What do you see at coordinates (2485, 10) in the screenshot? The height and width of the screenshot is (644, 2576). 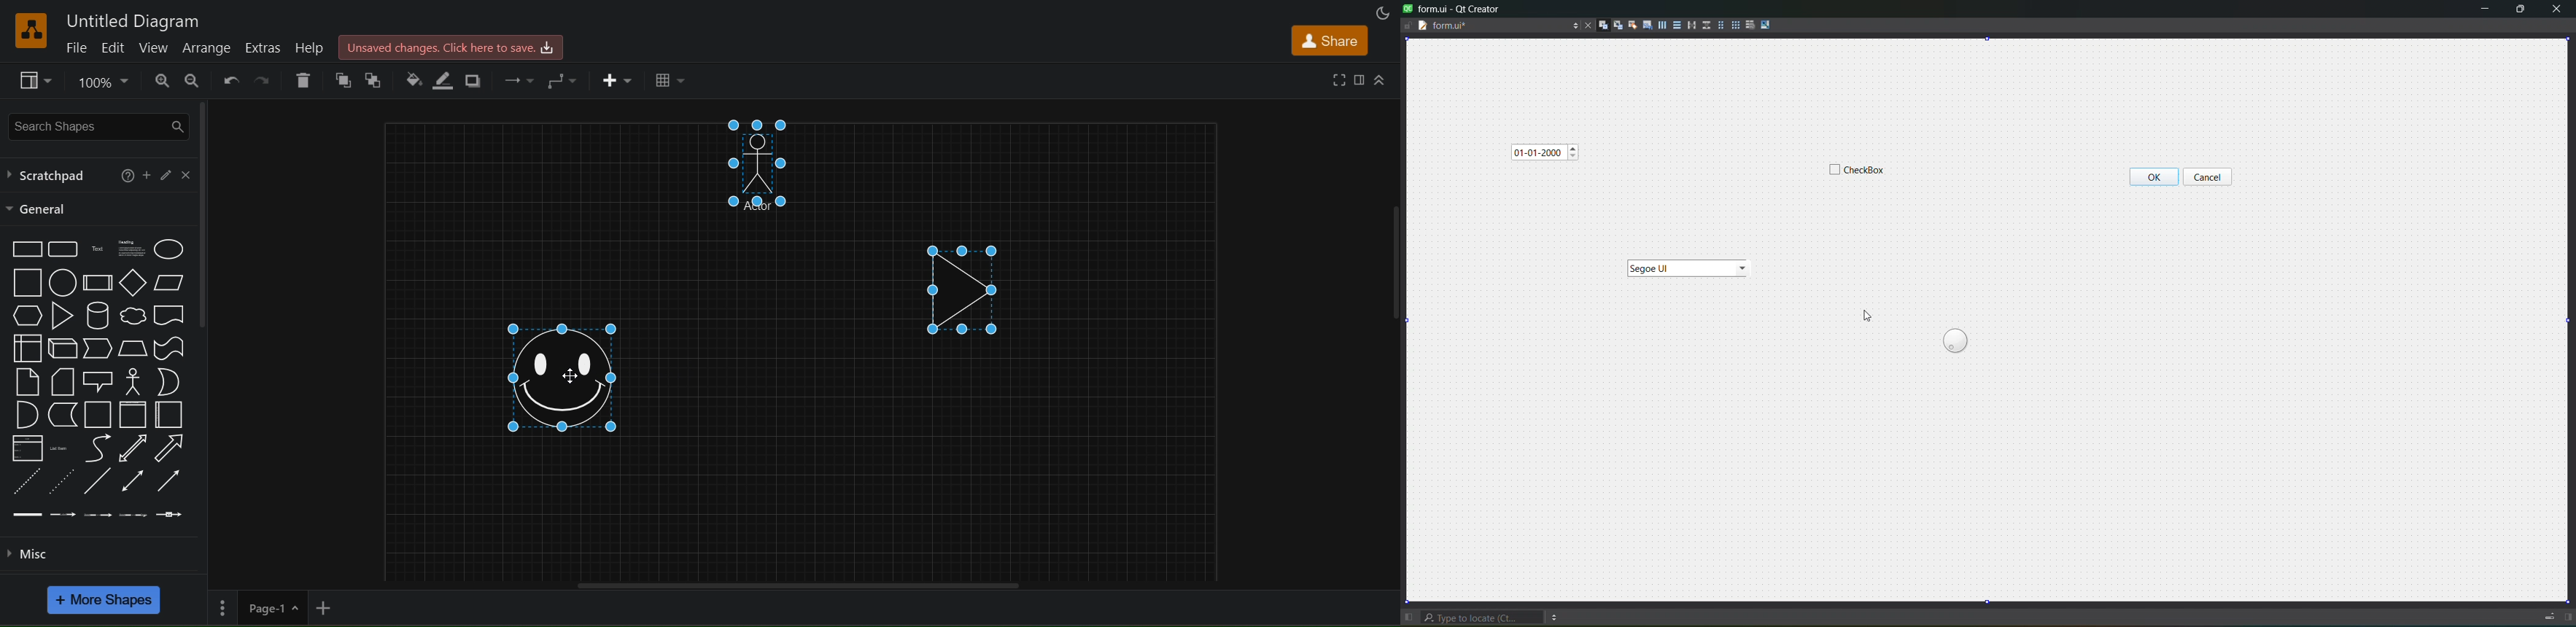 I see `minimize` at bounding box center [2485, 10].